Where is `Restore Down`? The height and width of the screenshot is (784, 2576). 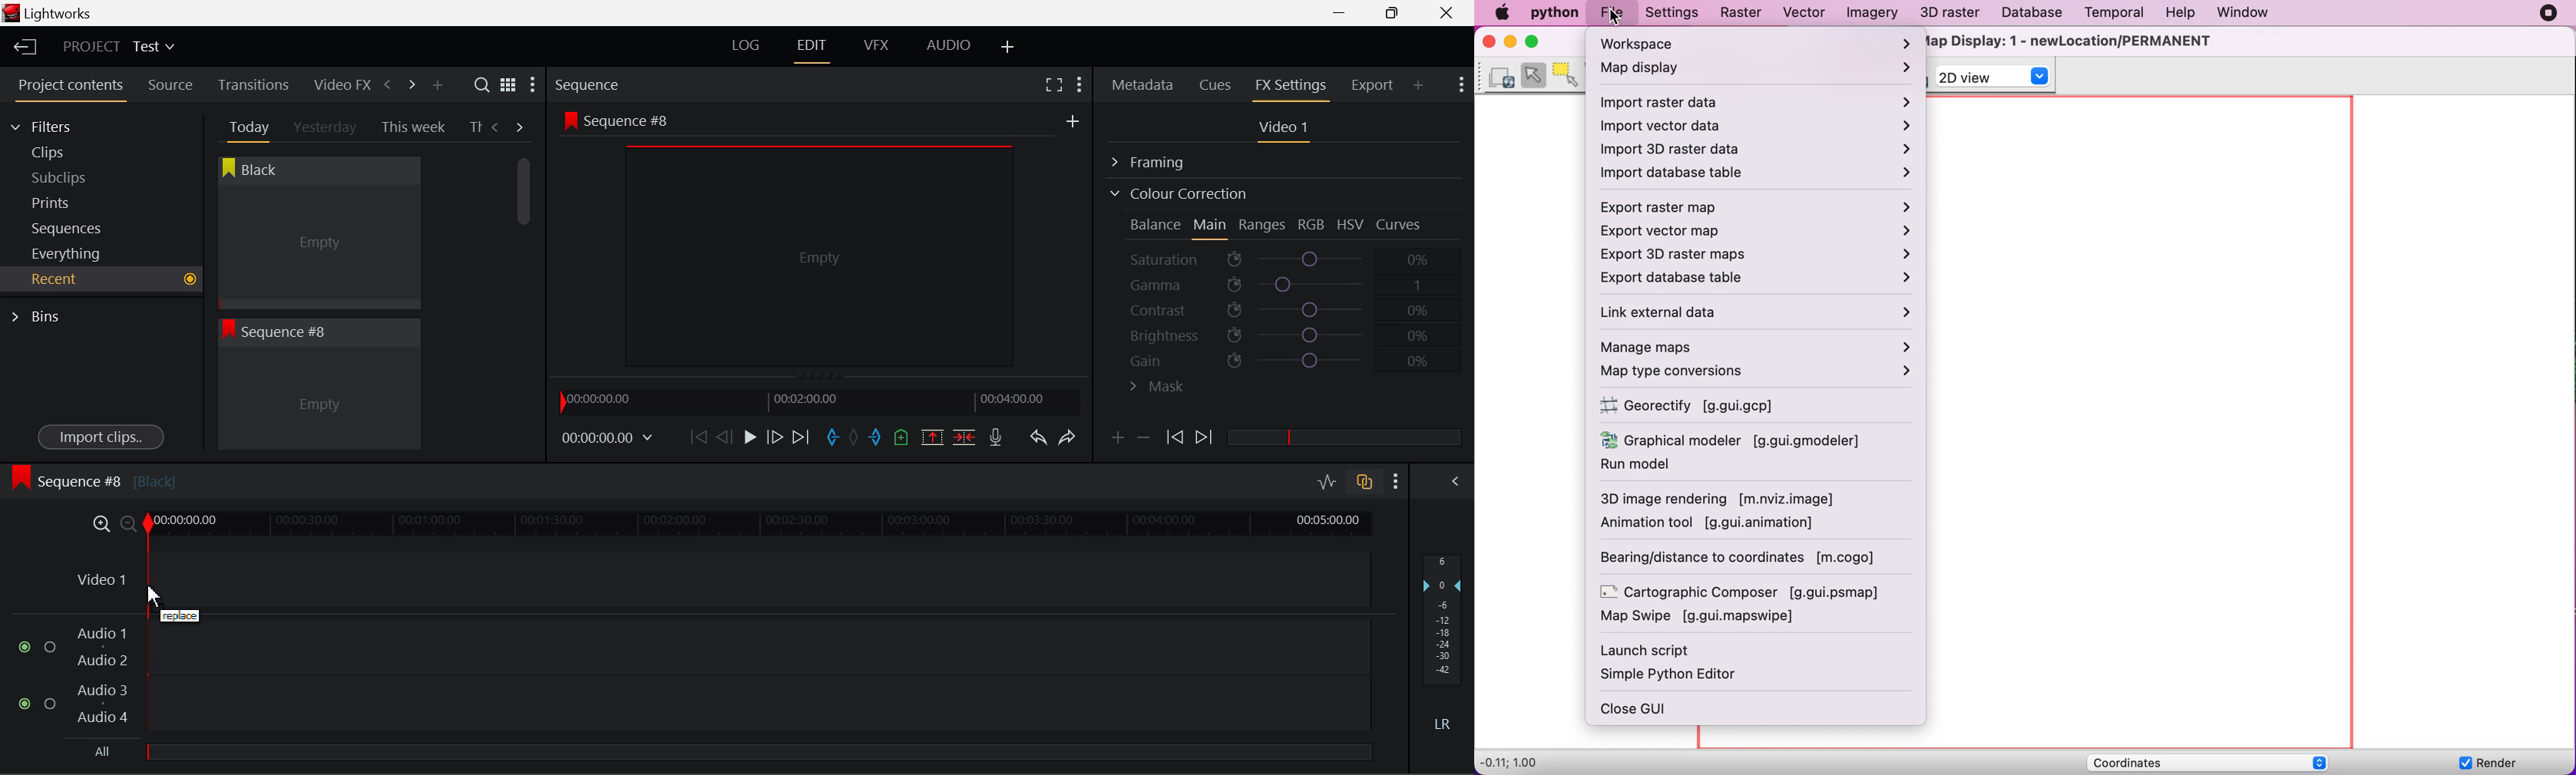 Restore Down is located at coordinates (1344, 13).